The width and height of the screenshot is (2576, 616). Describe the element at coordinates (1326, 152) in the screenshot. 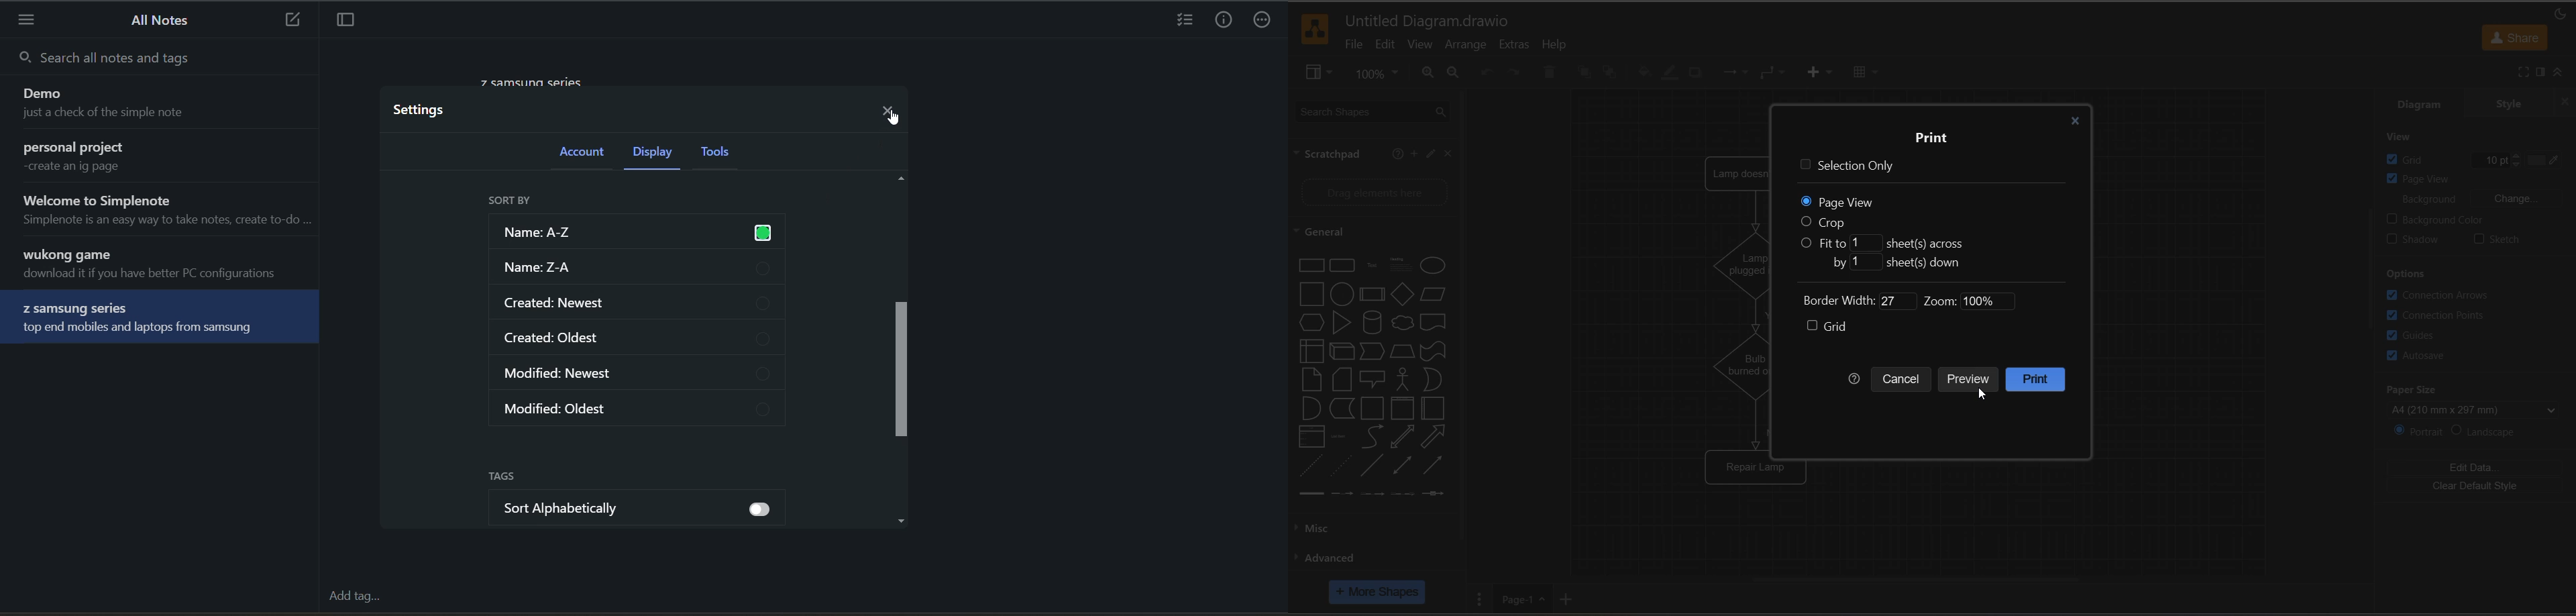

I see `scratch pad` at that location.